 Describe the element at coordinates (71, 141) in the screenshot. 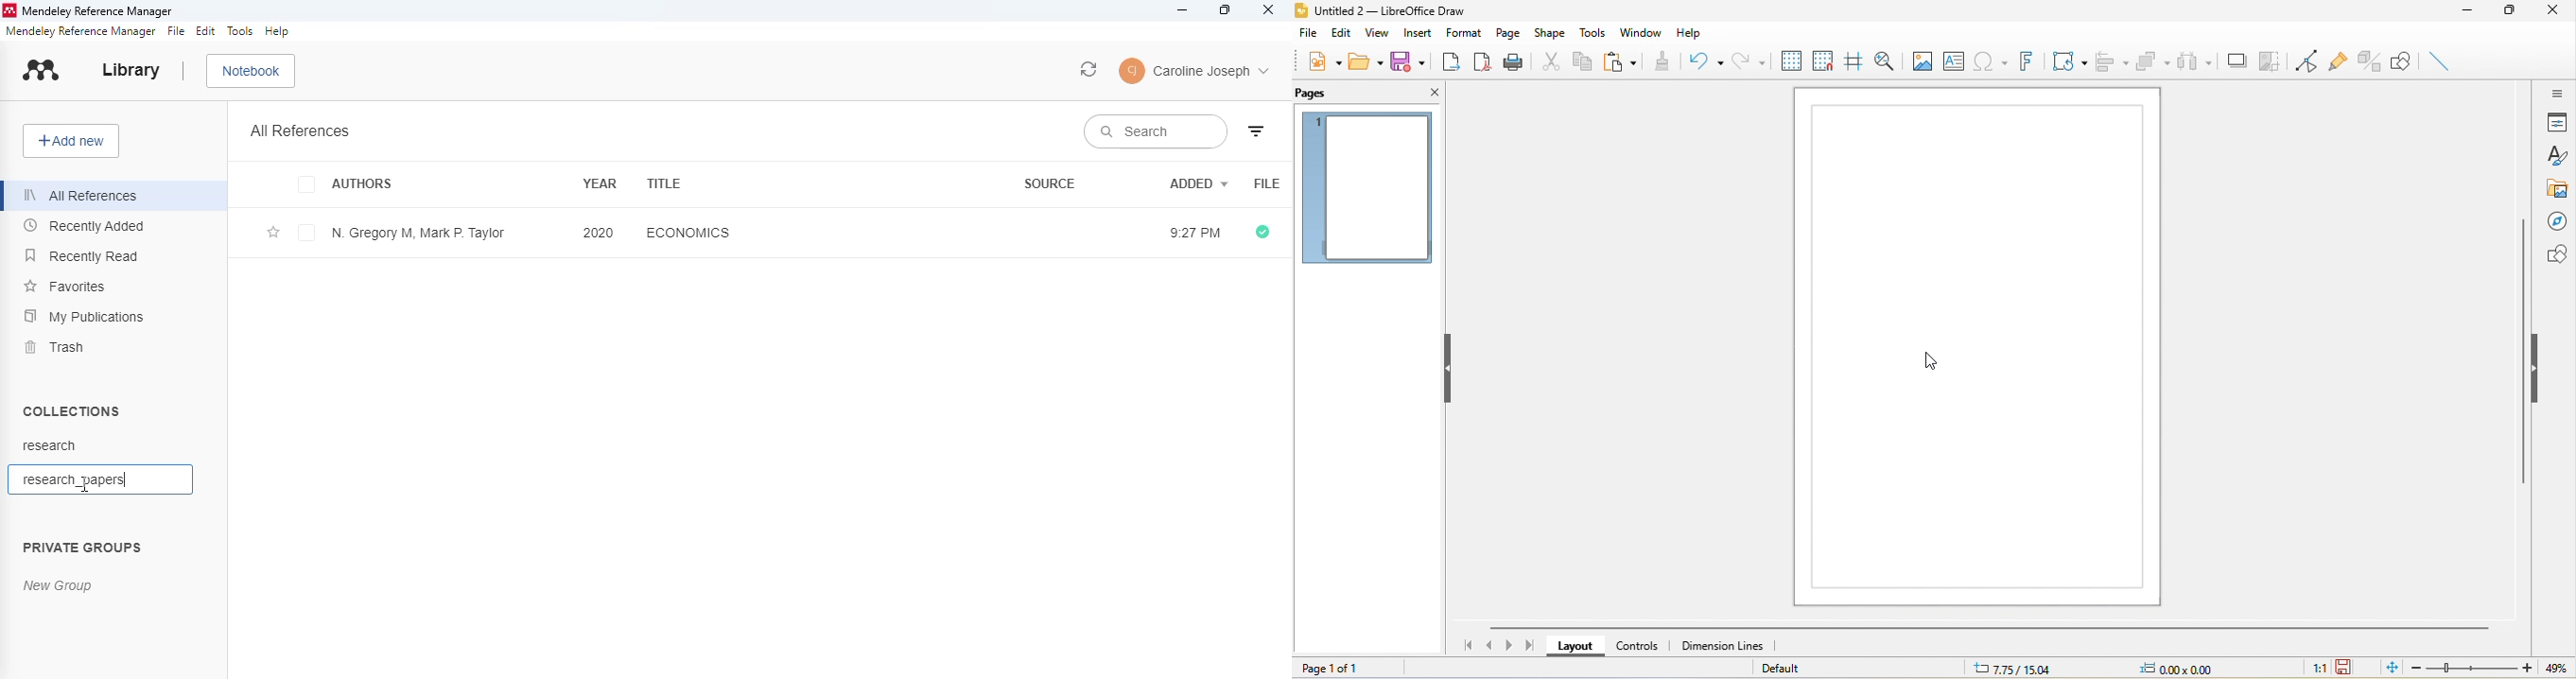

I see `add new` at that location.